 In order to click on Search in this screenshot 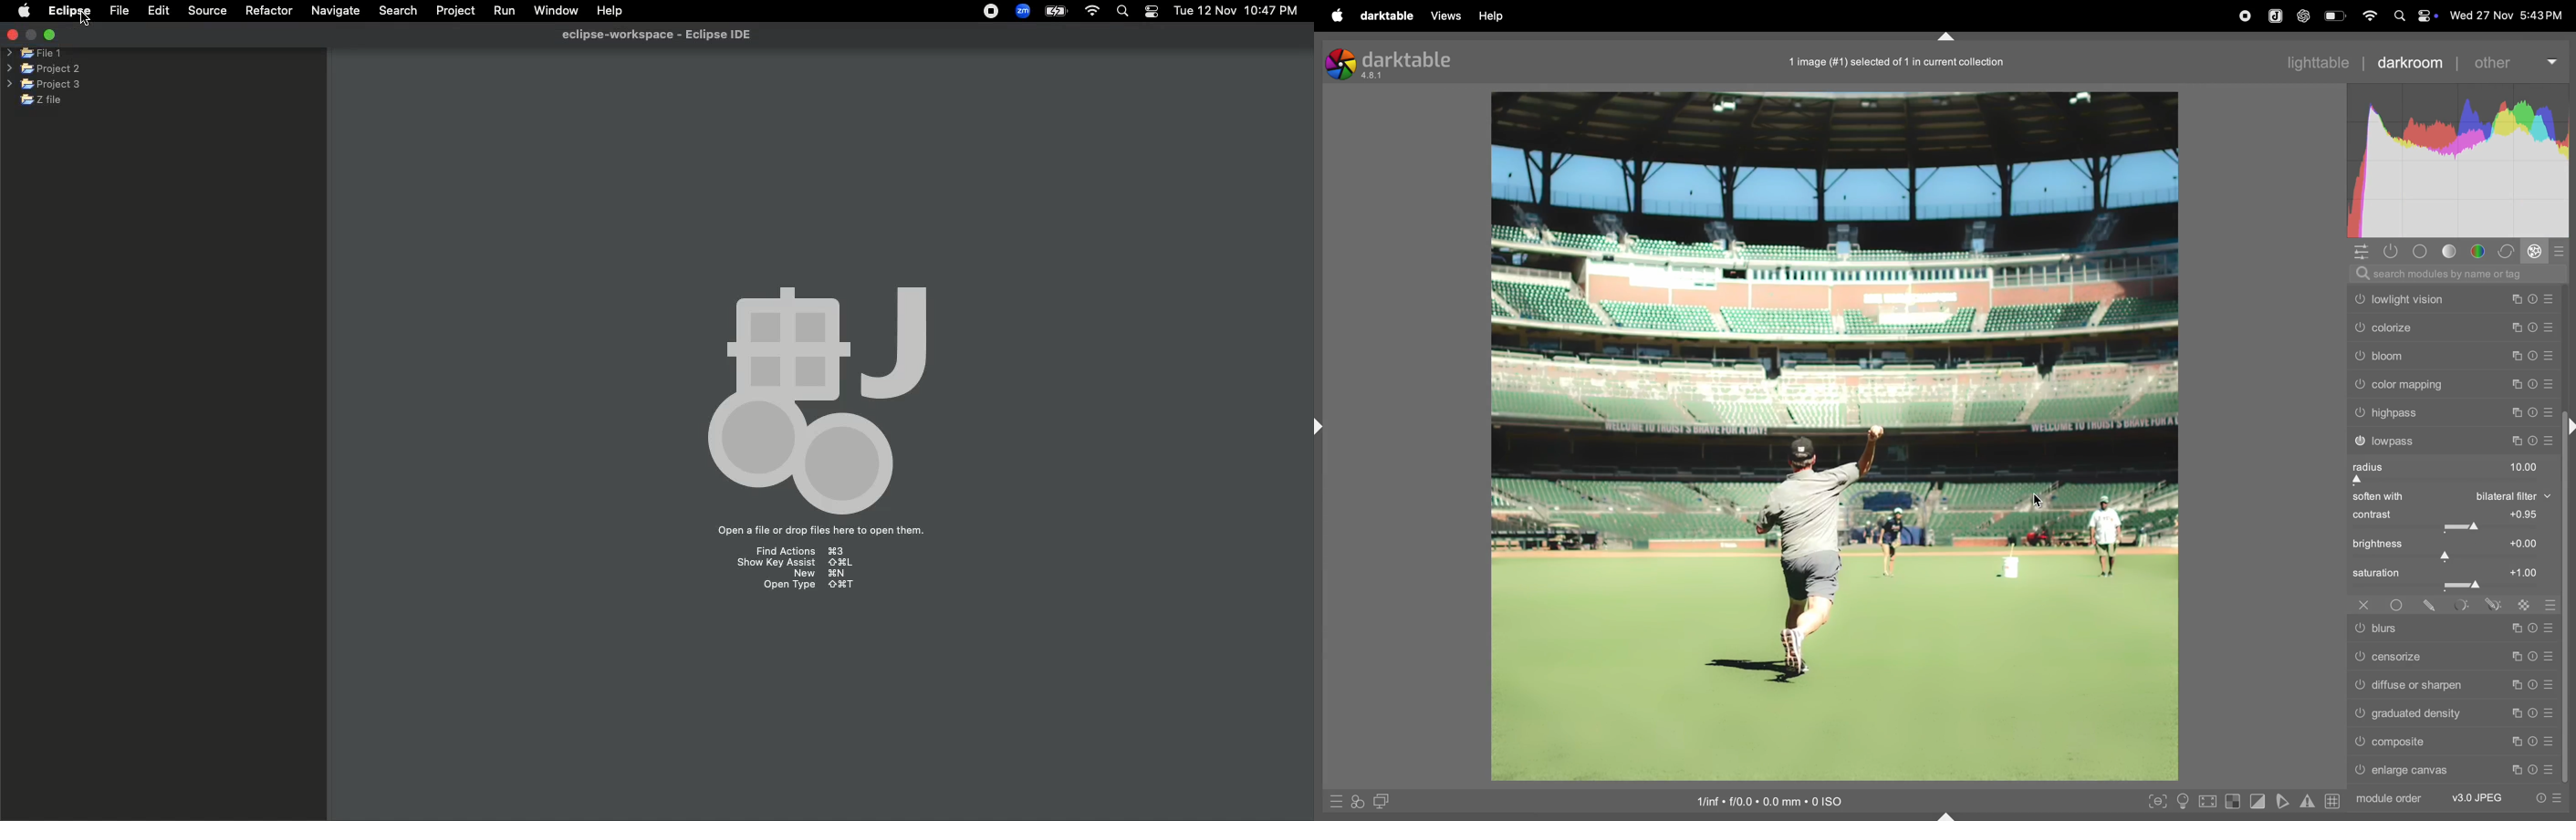, I will do `click(399, 12)`.